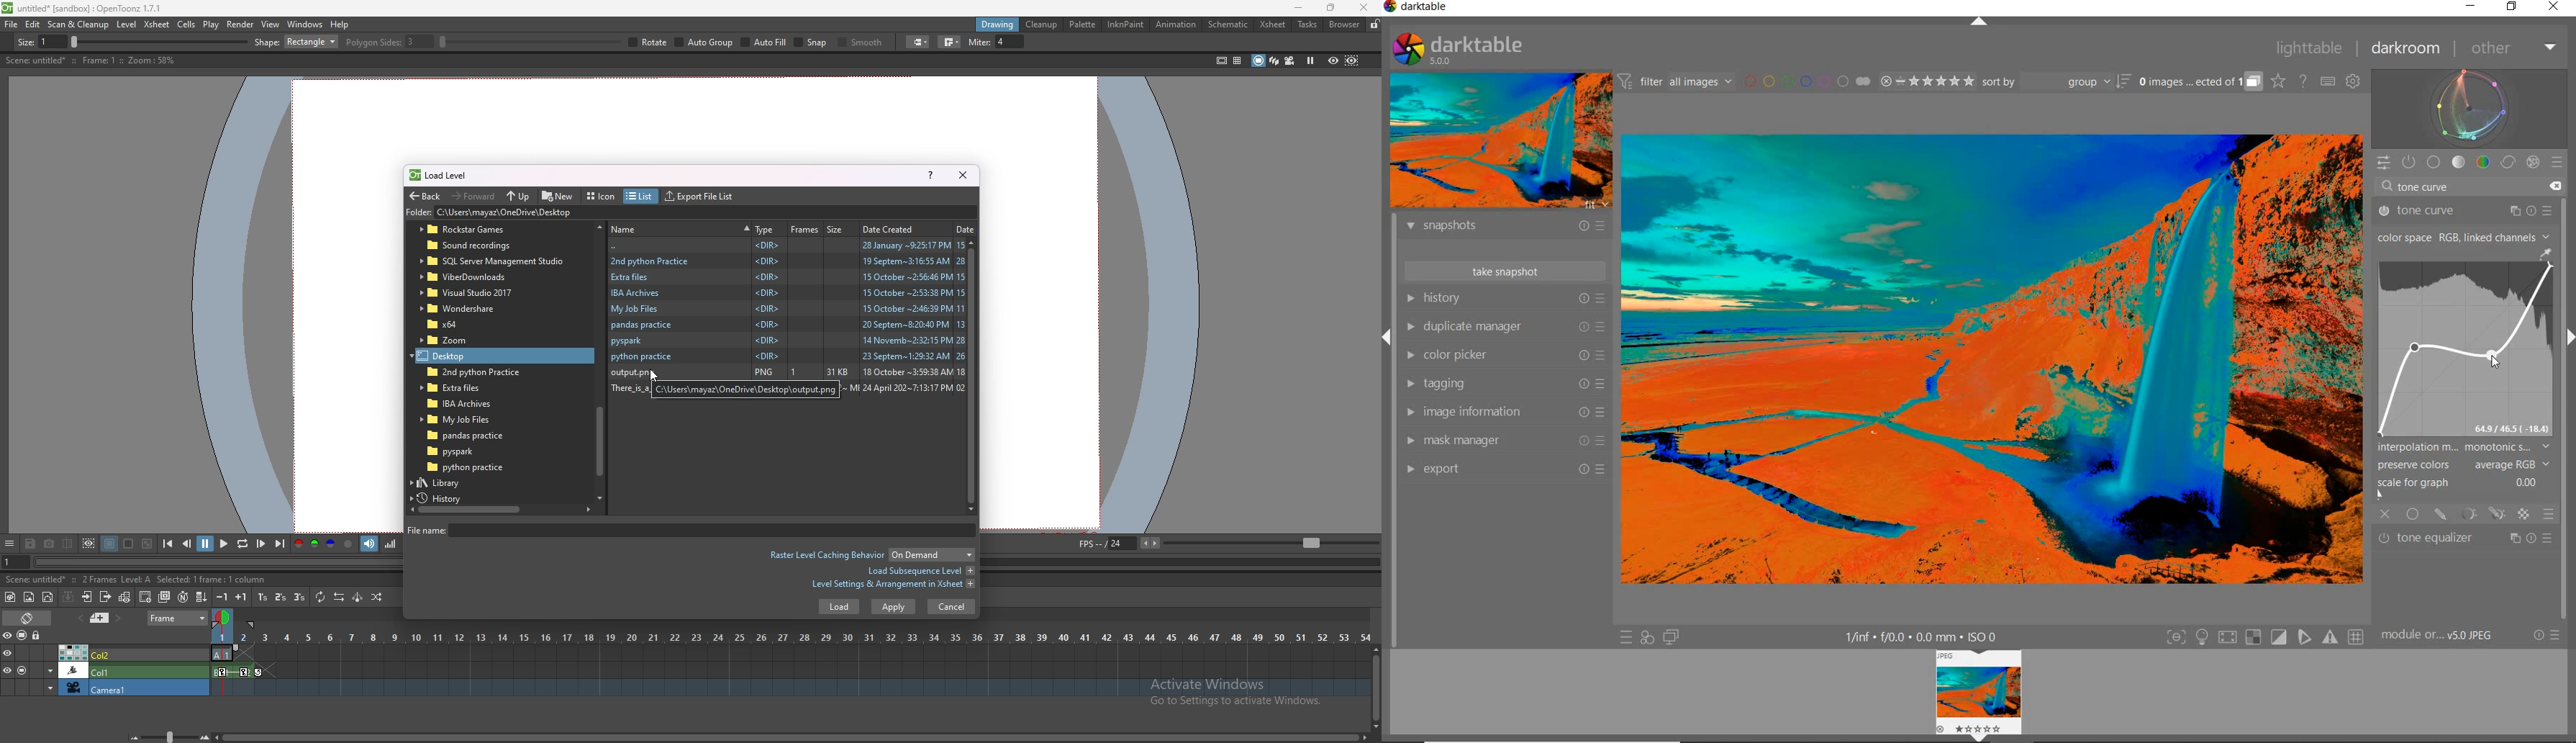 The image size is (2576, 756). What do you see at coordinates (1507, 470) in the screenshot?
I see `export` at bounding box center [1507, 470].